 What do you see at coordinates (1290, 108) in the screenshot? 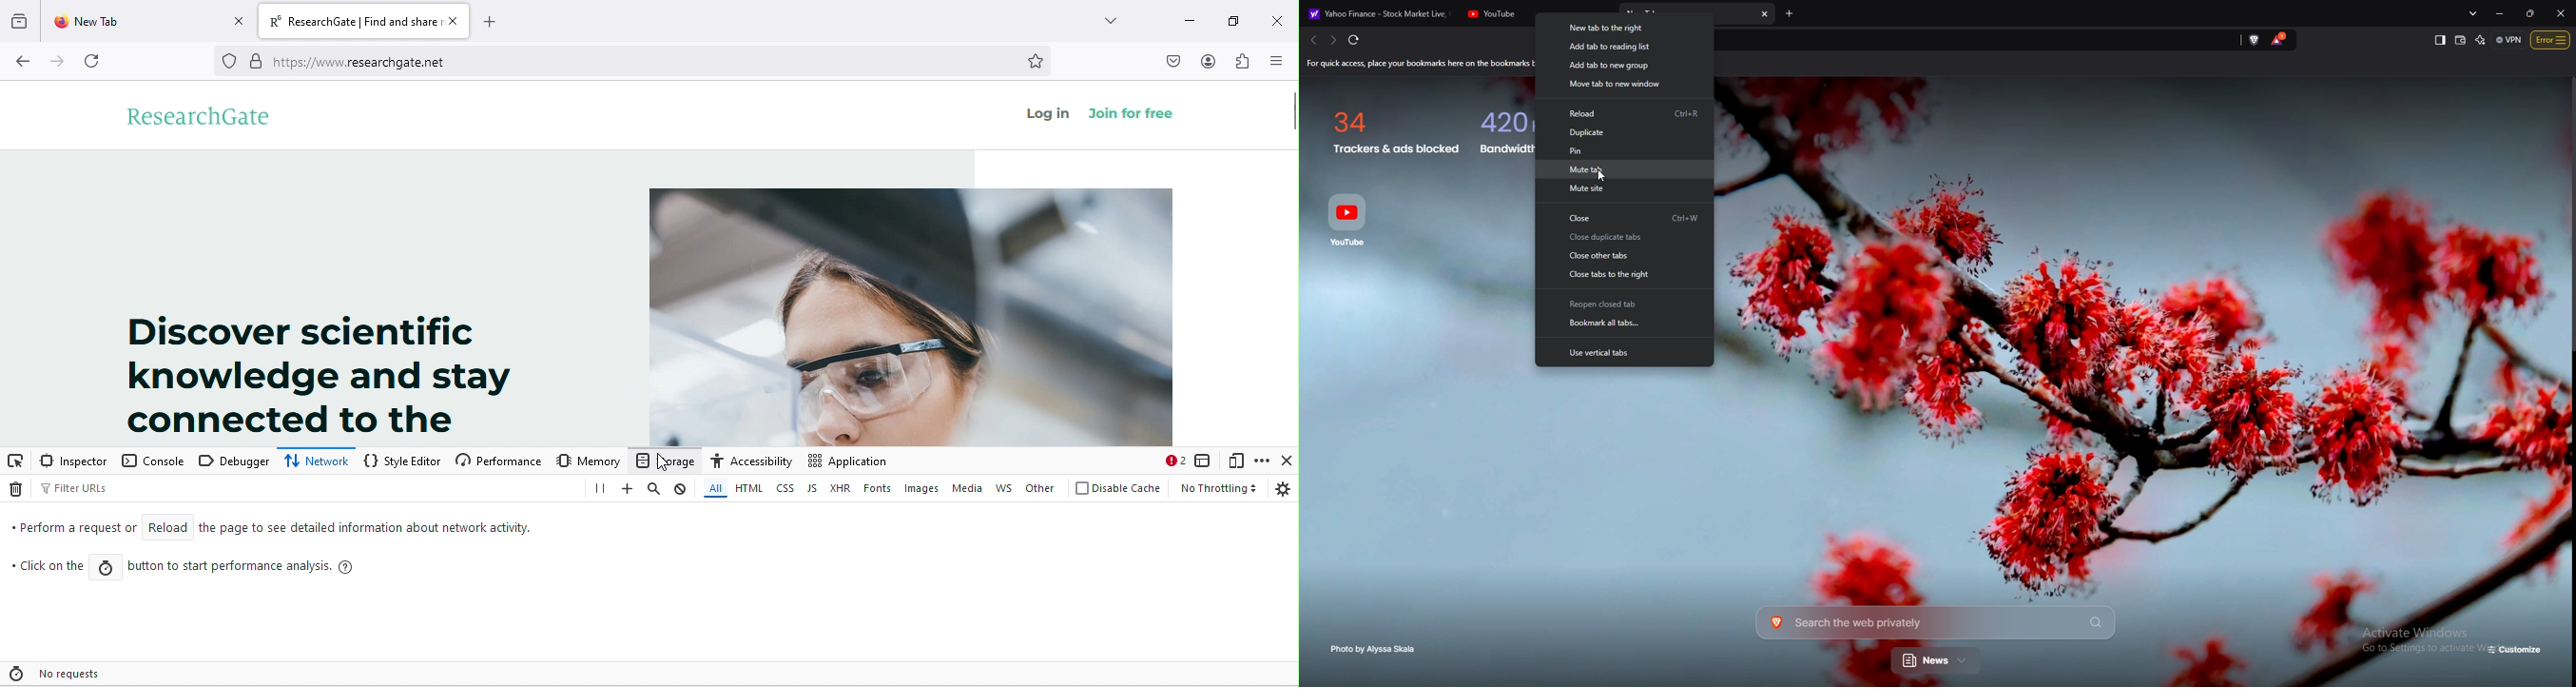
I see `vertical scroll bar` at bounding box center [1290, 108].